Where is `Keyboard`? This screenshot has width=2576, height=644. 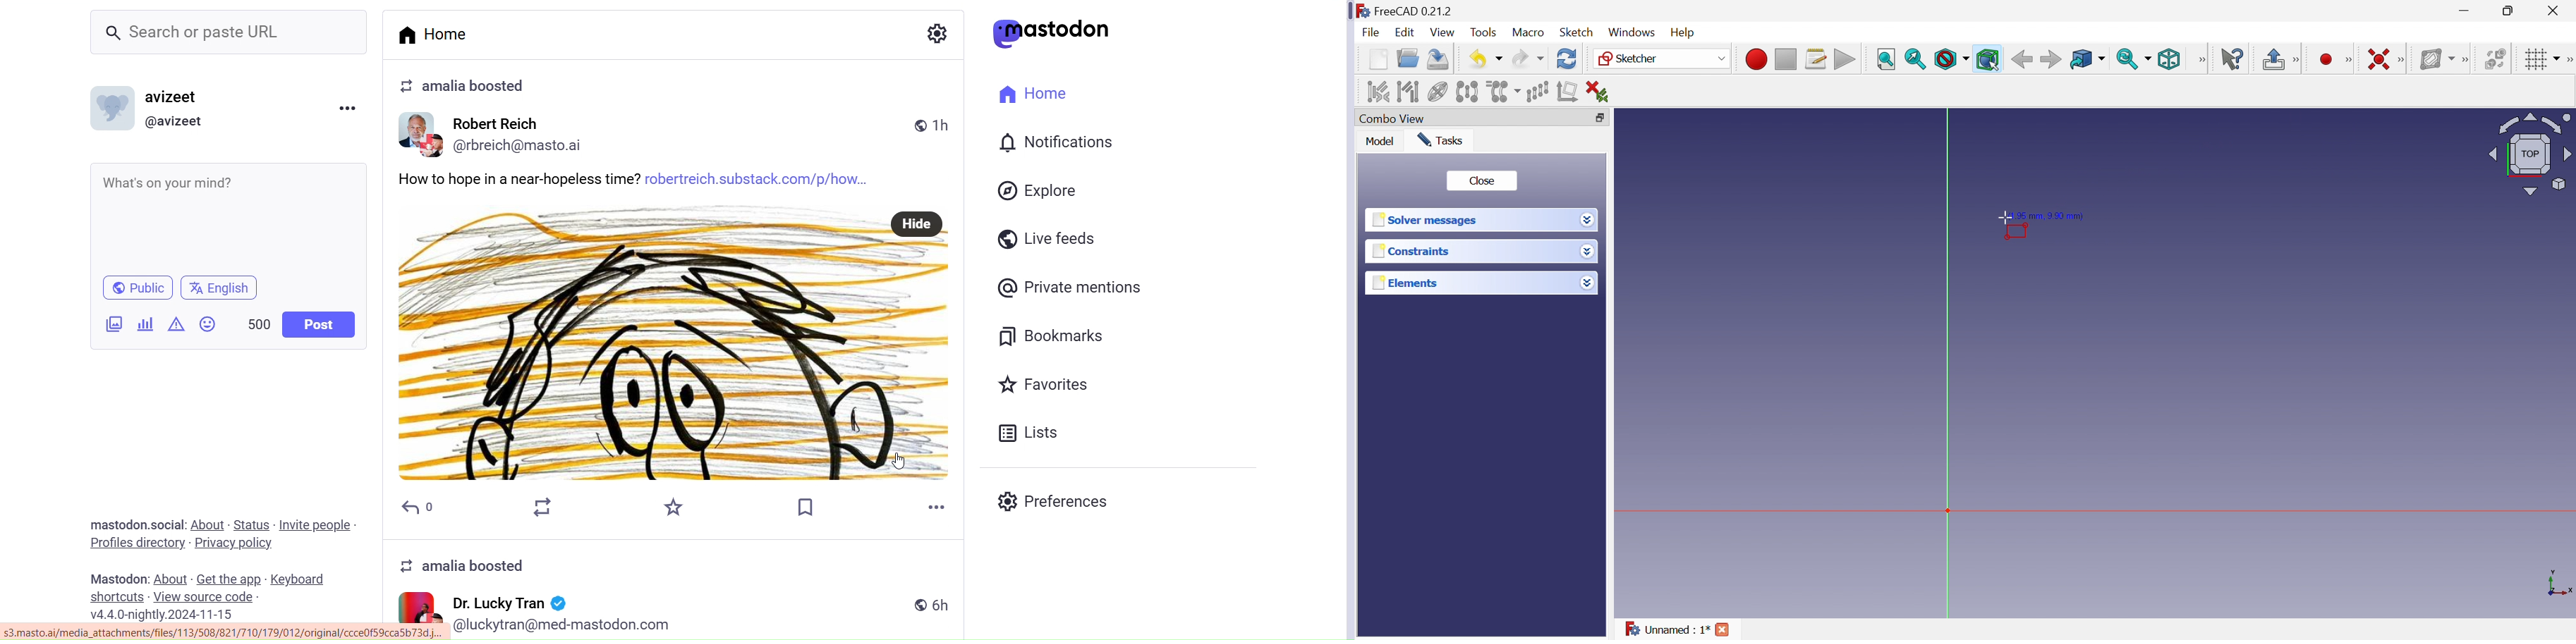
Keyboard is located at coordinates (296, 577).